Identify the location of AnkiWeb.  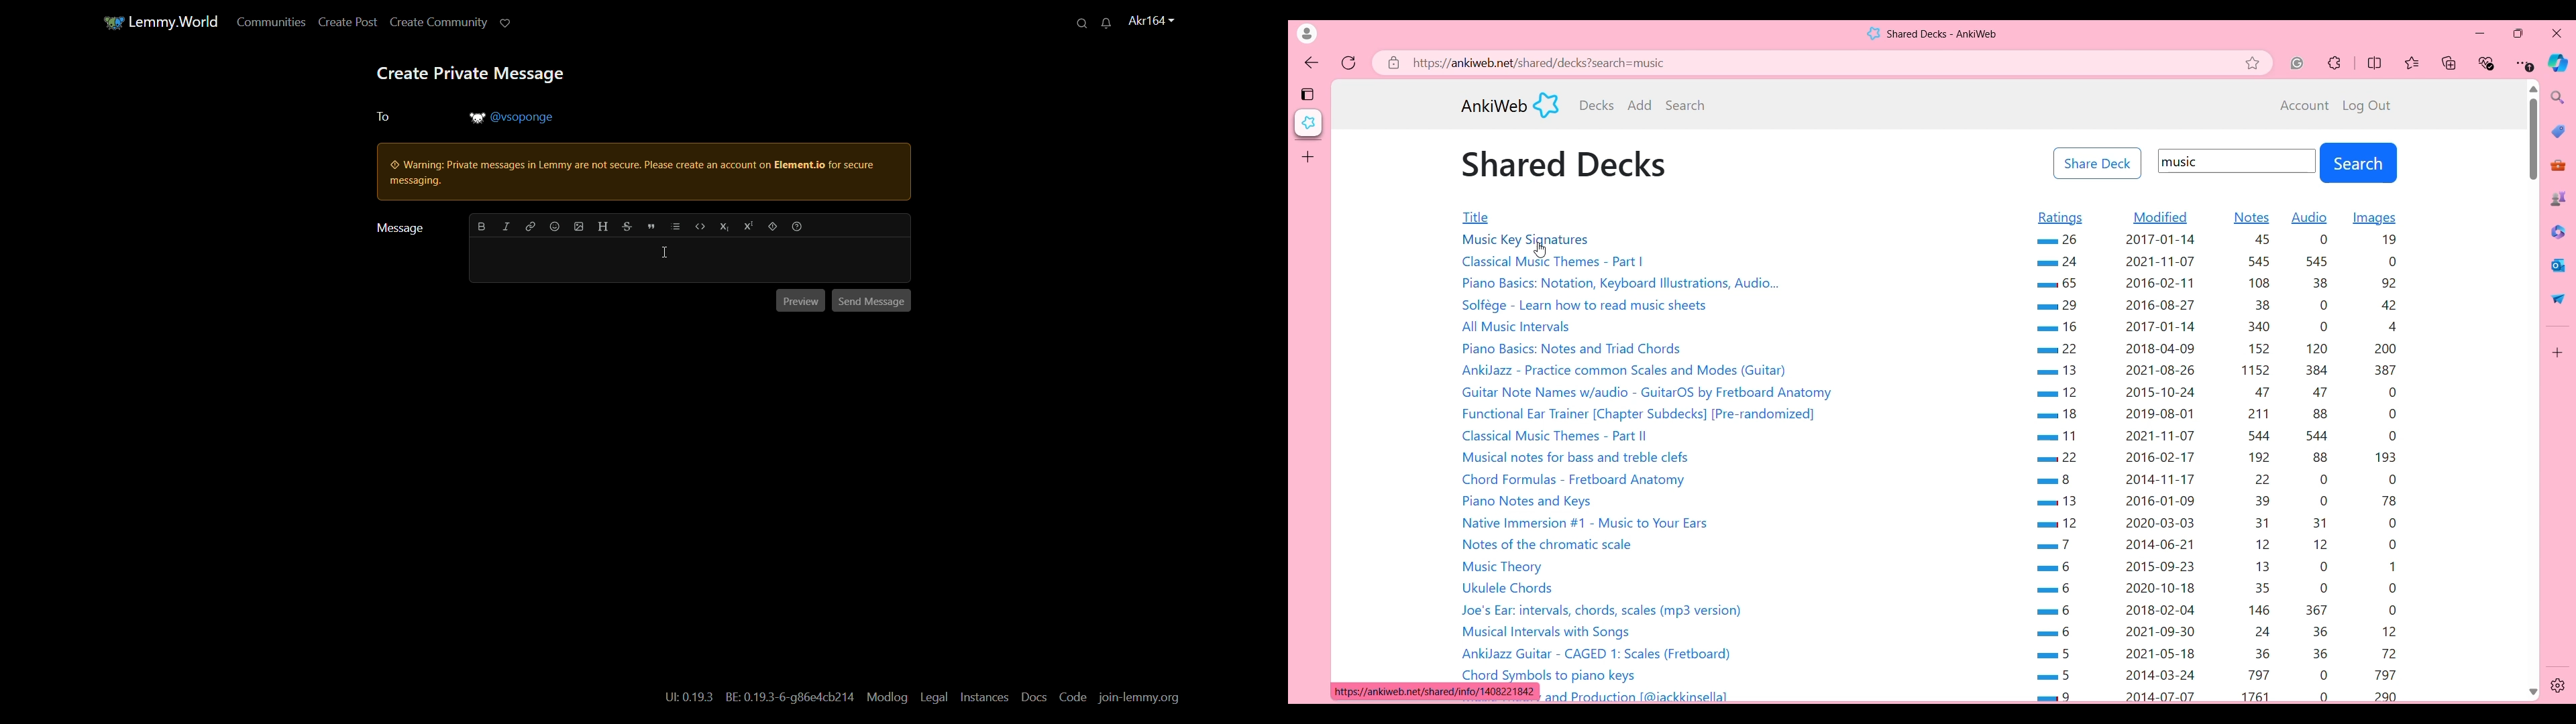
(1494, 106).